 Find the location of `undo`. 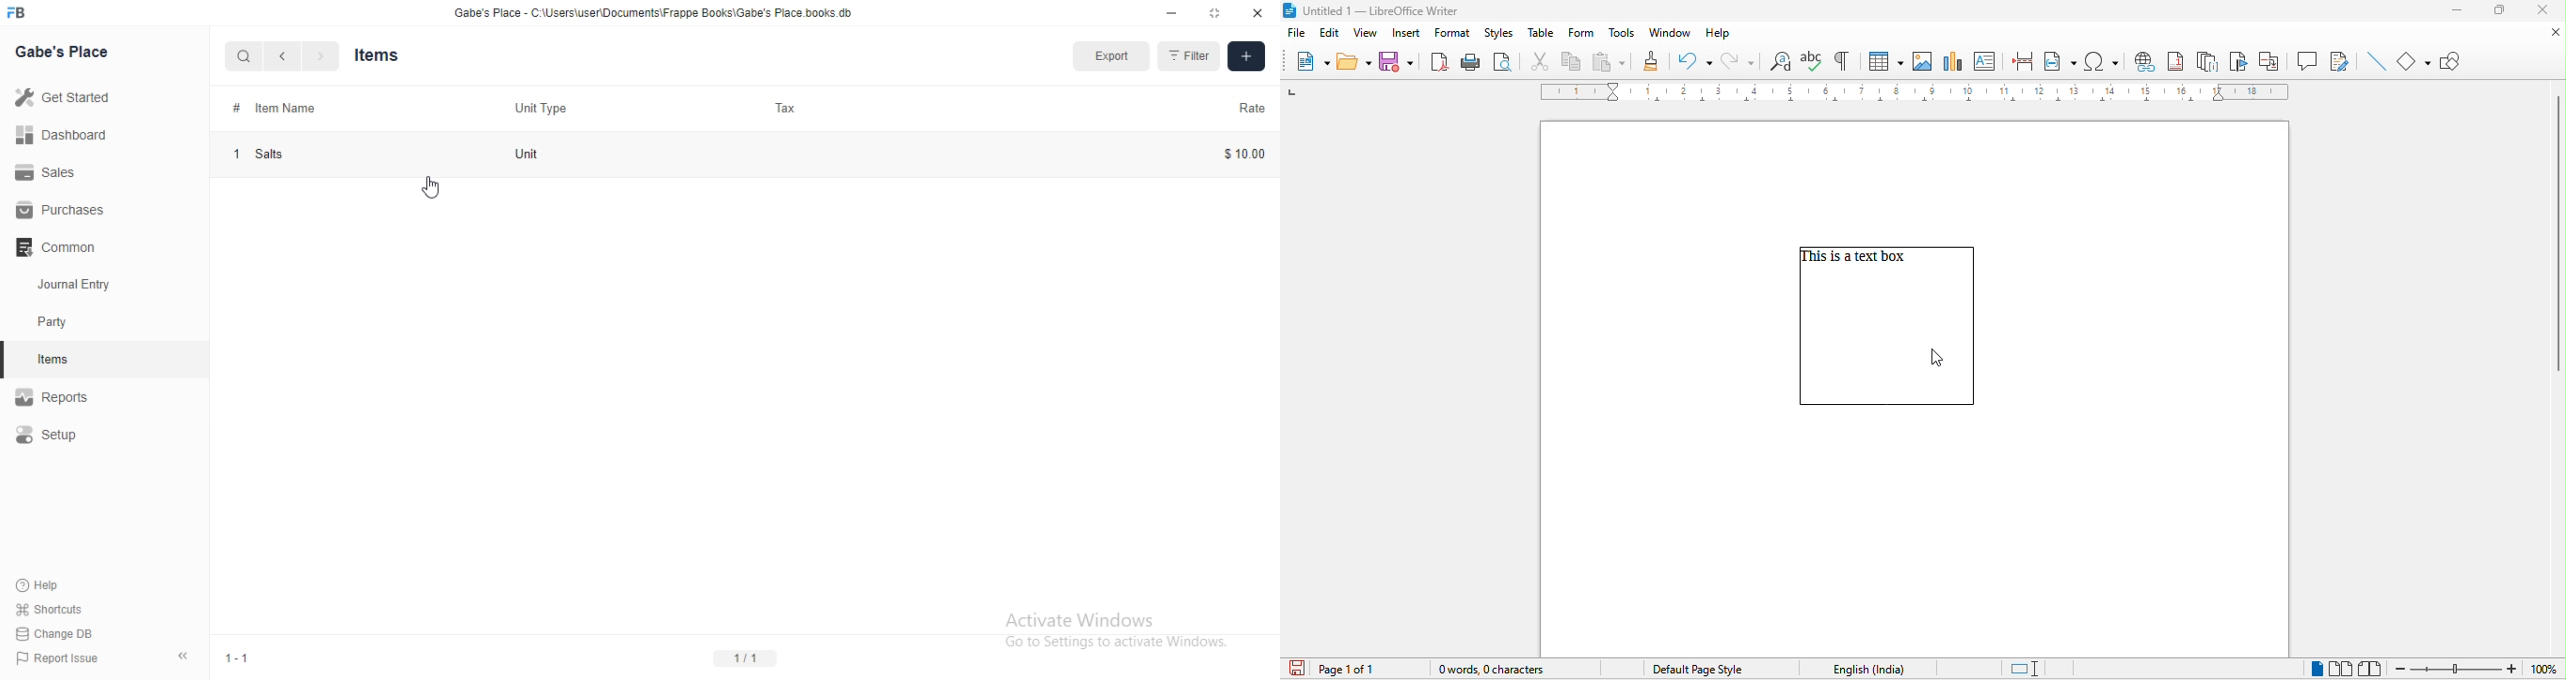

undo is located at coordinates (1693, 61).